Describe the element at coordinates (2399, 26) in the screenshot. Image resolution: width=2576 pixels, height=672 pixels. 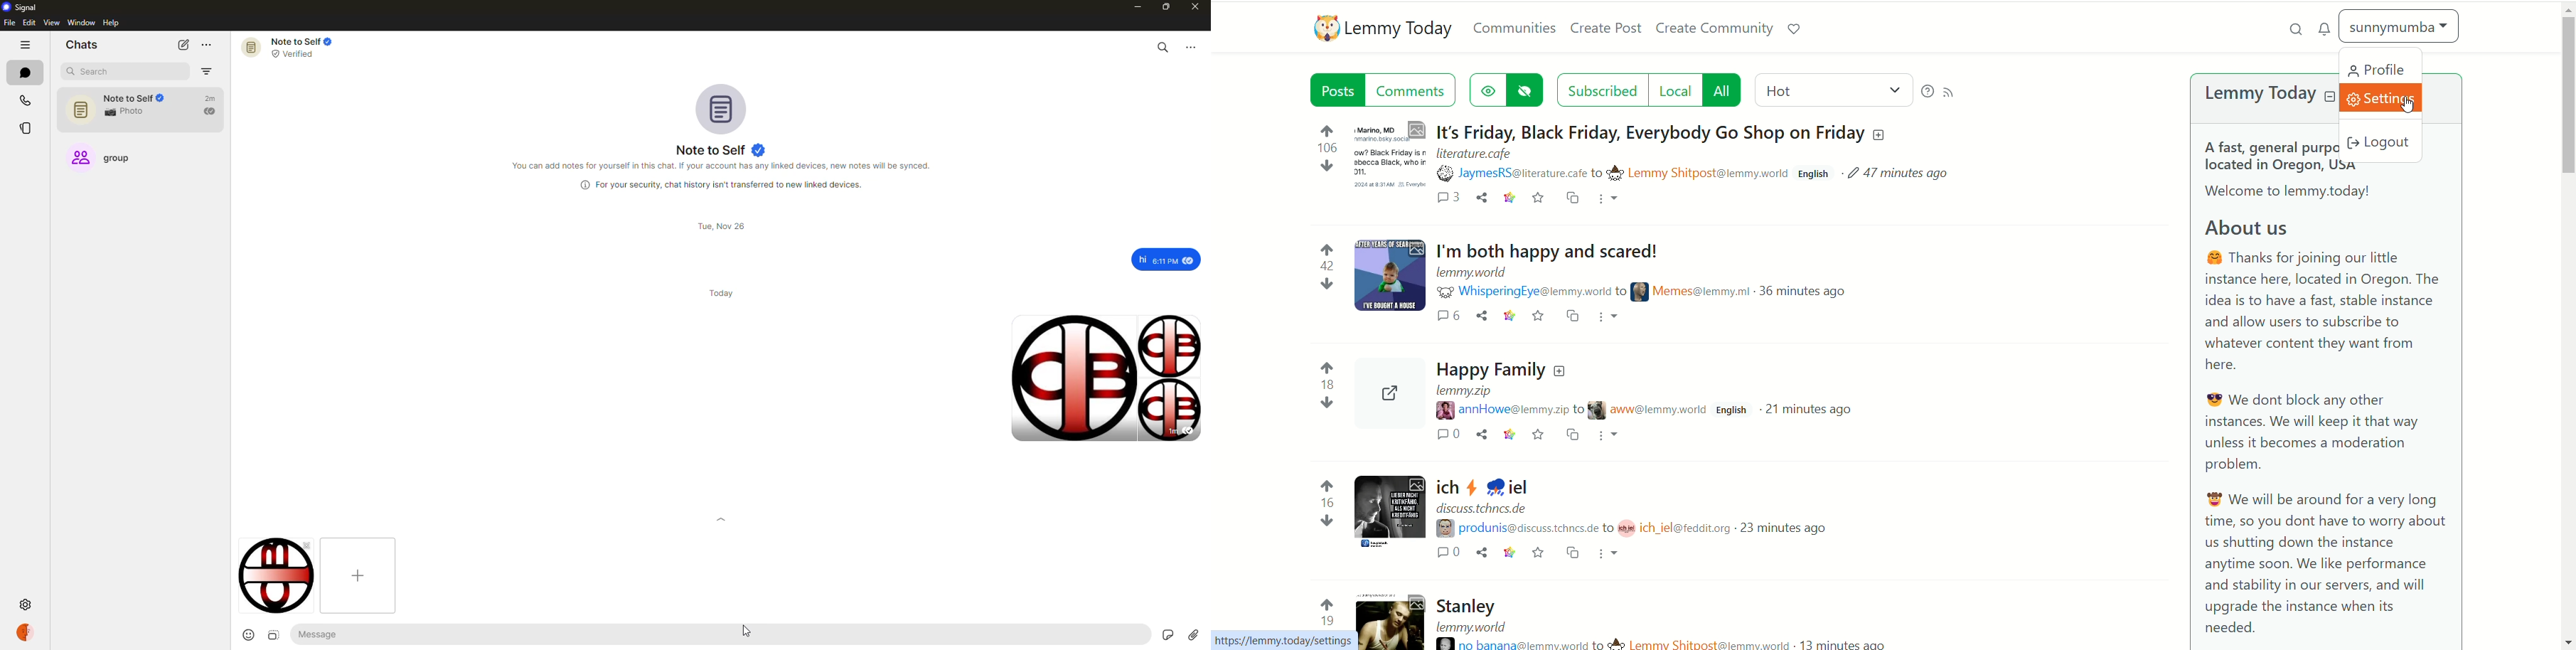
I see `account` at that location.